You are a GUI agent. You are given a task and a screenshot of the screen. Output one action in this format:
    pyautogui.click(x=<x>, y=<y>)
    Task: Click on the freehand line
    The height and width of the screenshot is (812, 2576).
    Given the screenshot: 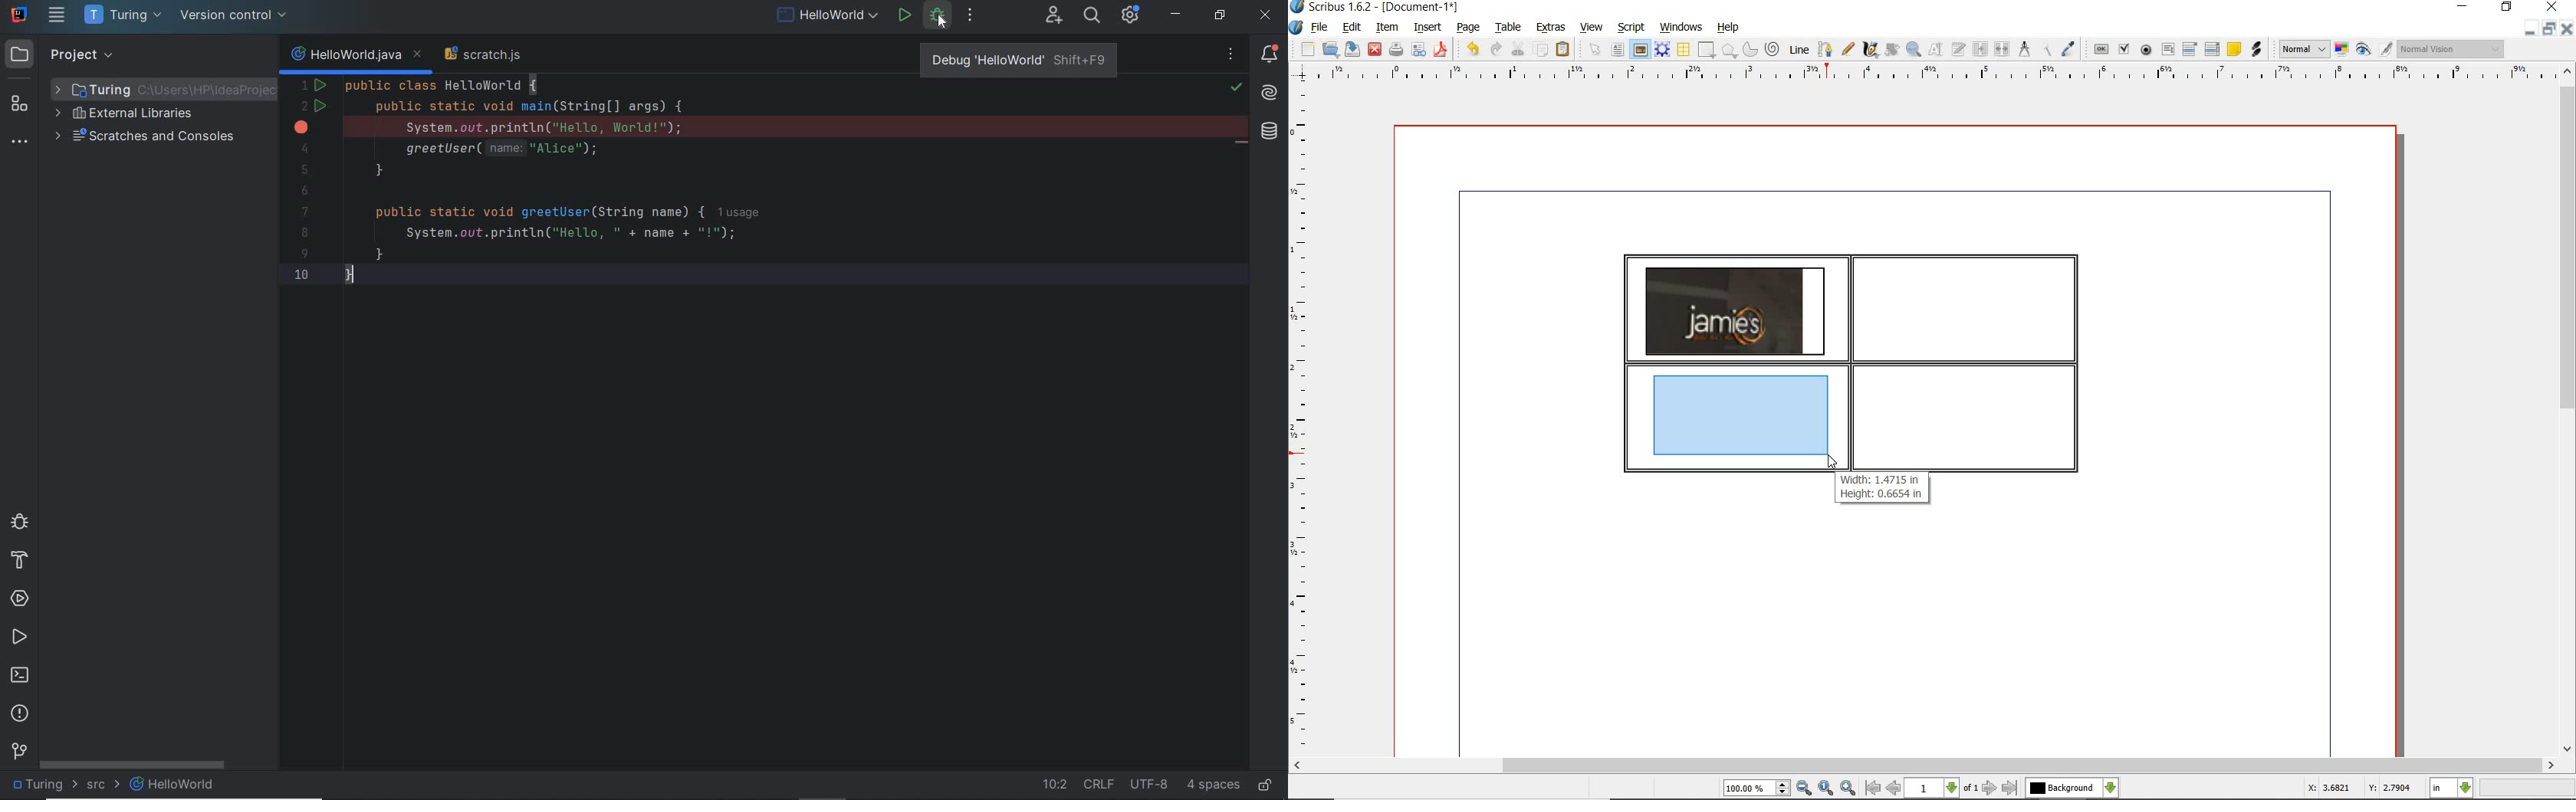 What is the action you would take?
    pyautogui.click(x=1849, y=50)
    